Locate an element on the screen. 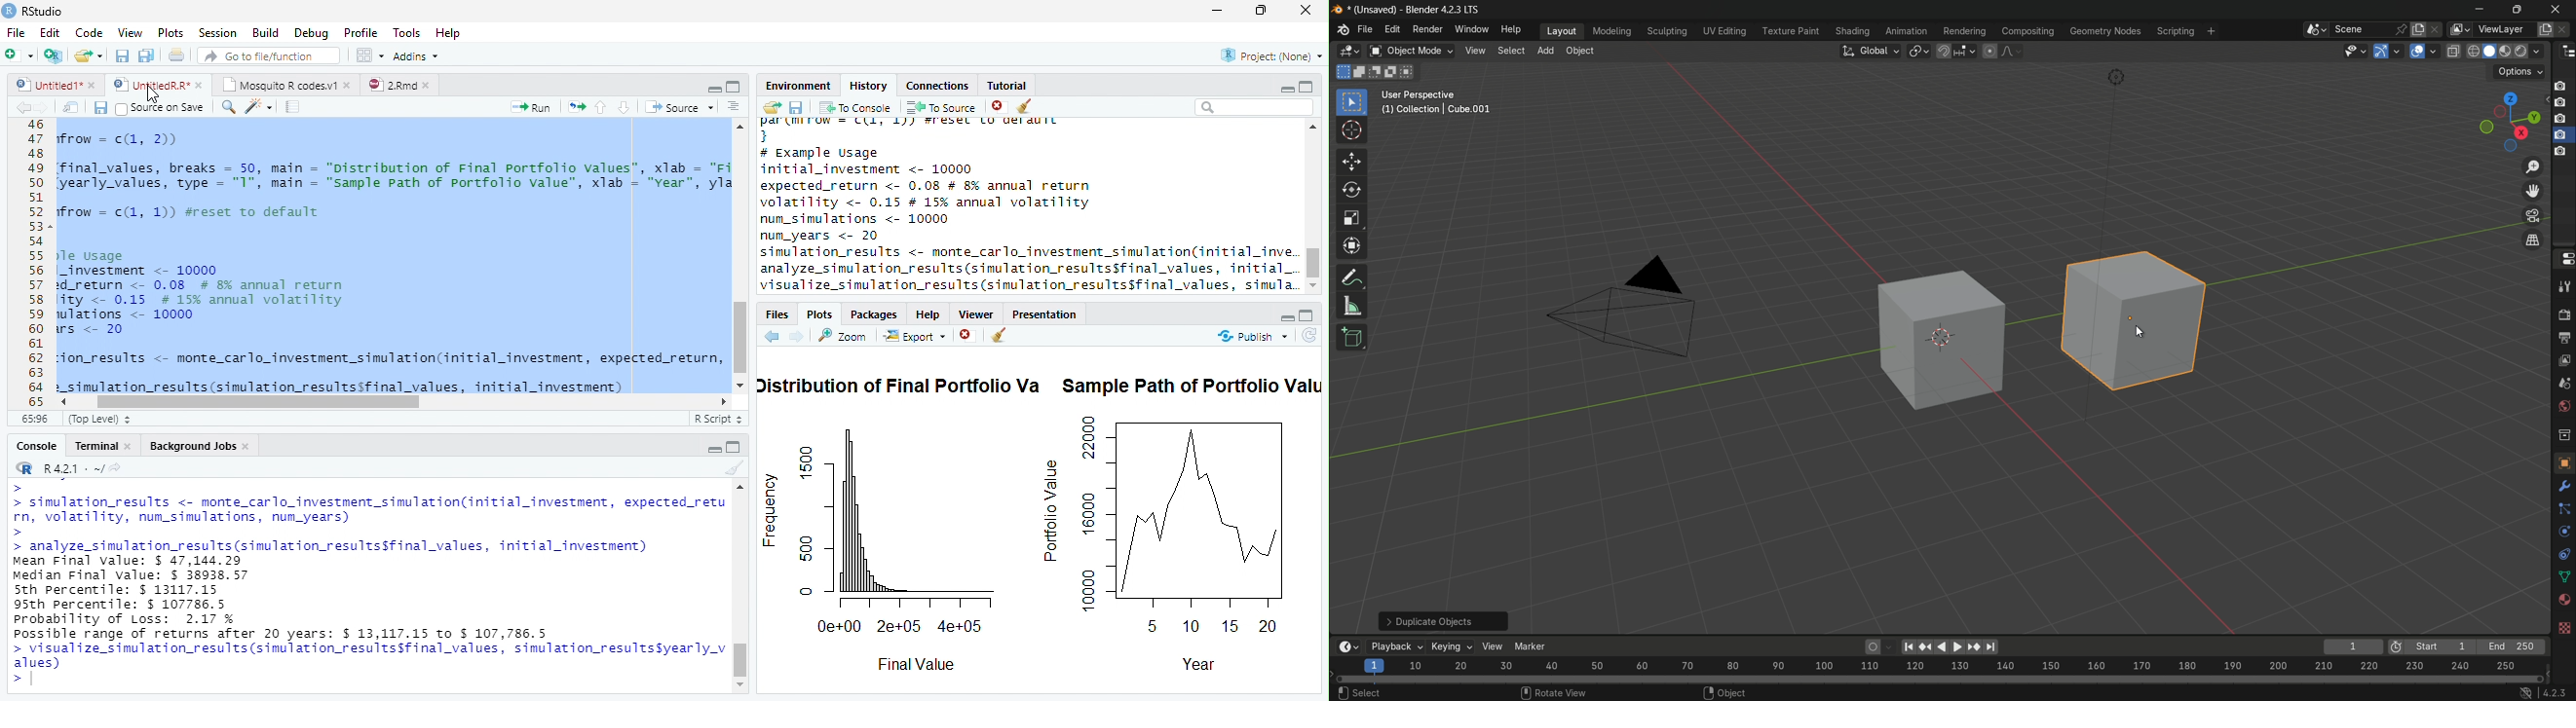  History is located at coordinates (1030, 207).